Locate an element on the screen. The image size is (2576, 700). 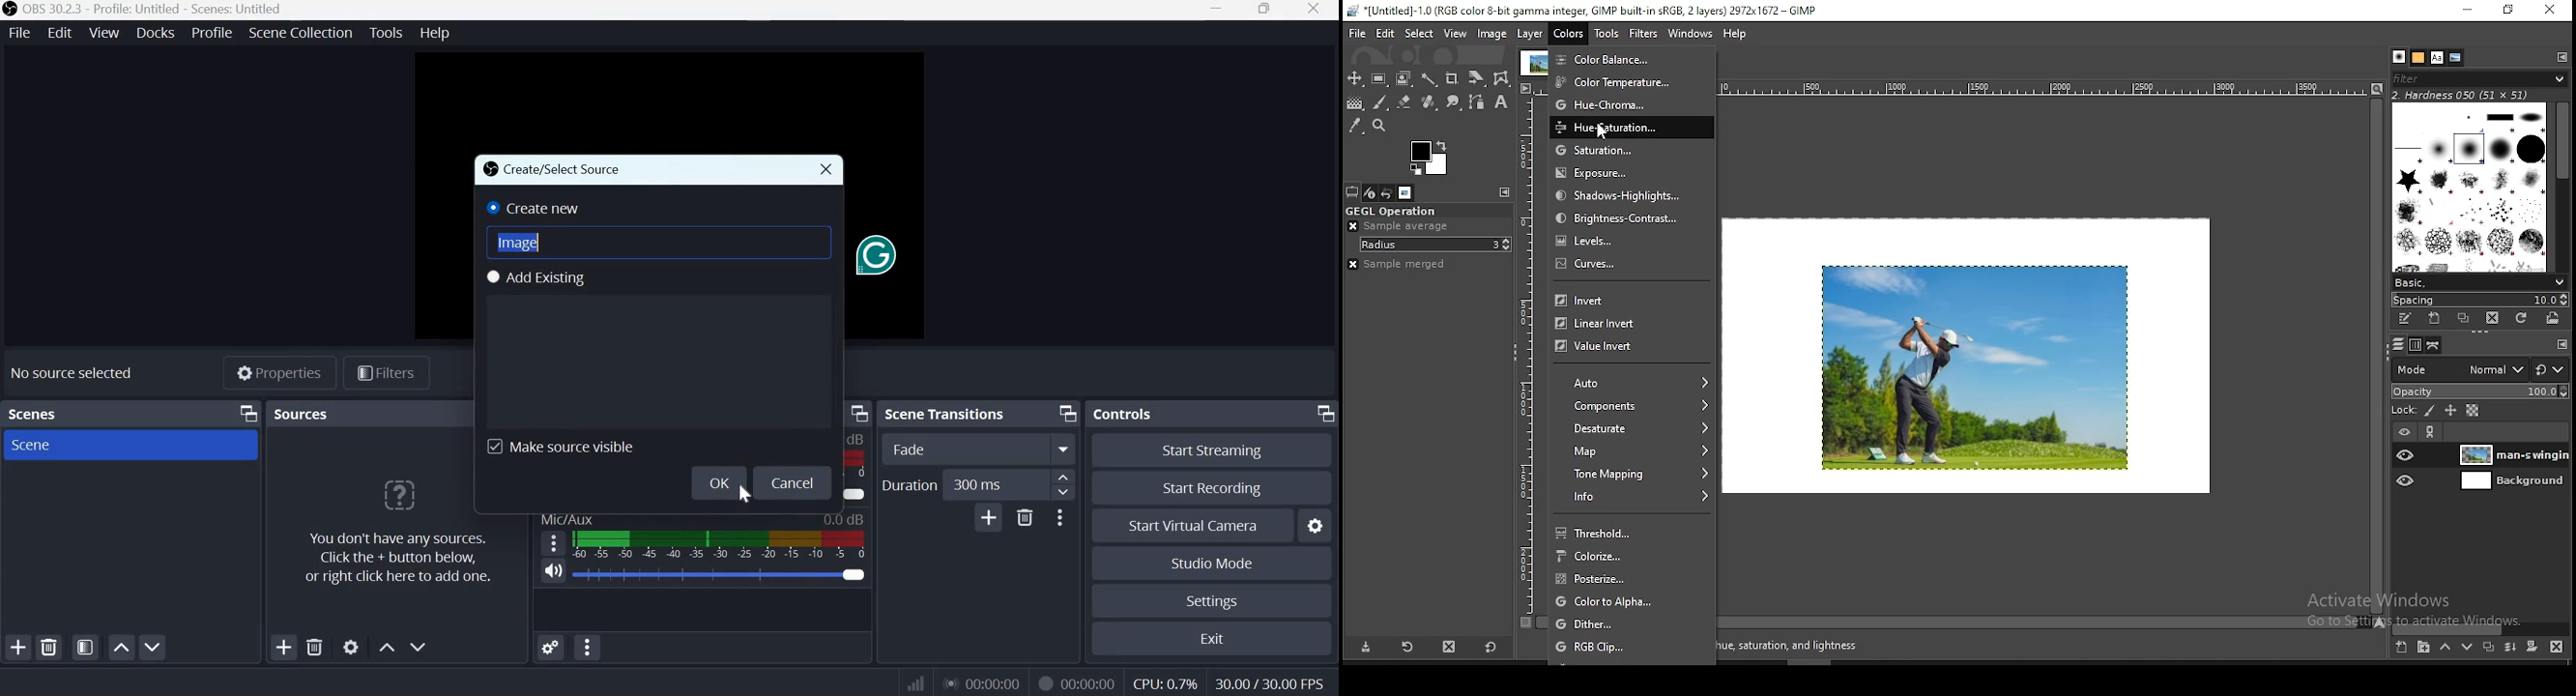
horizontal scale is located at coordinates (1527, 357).